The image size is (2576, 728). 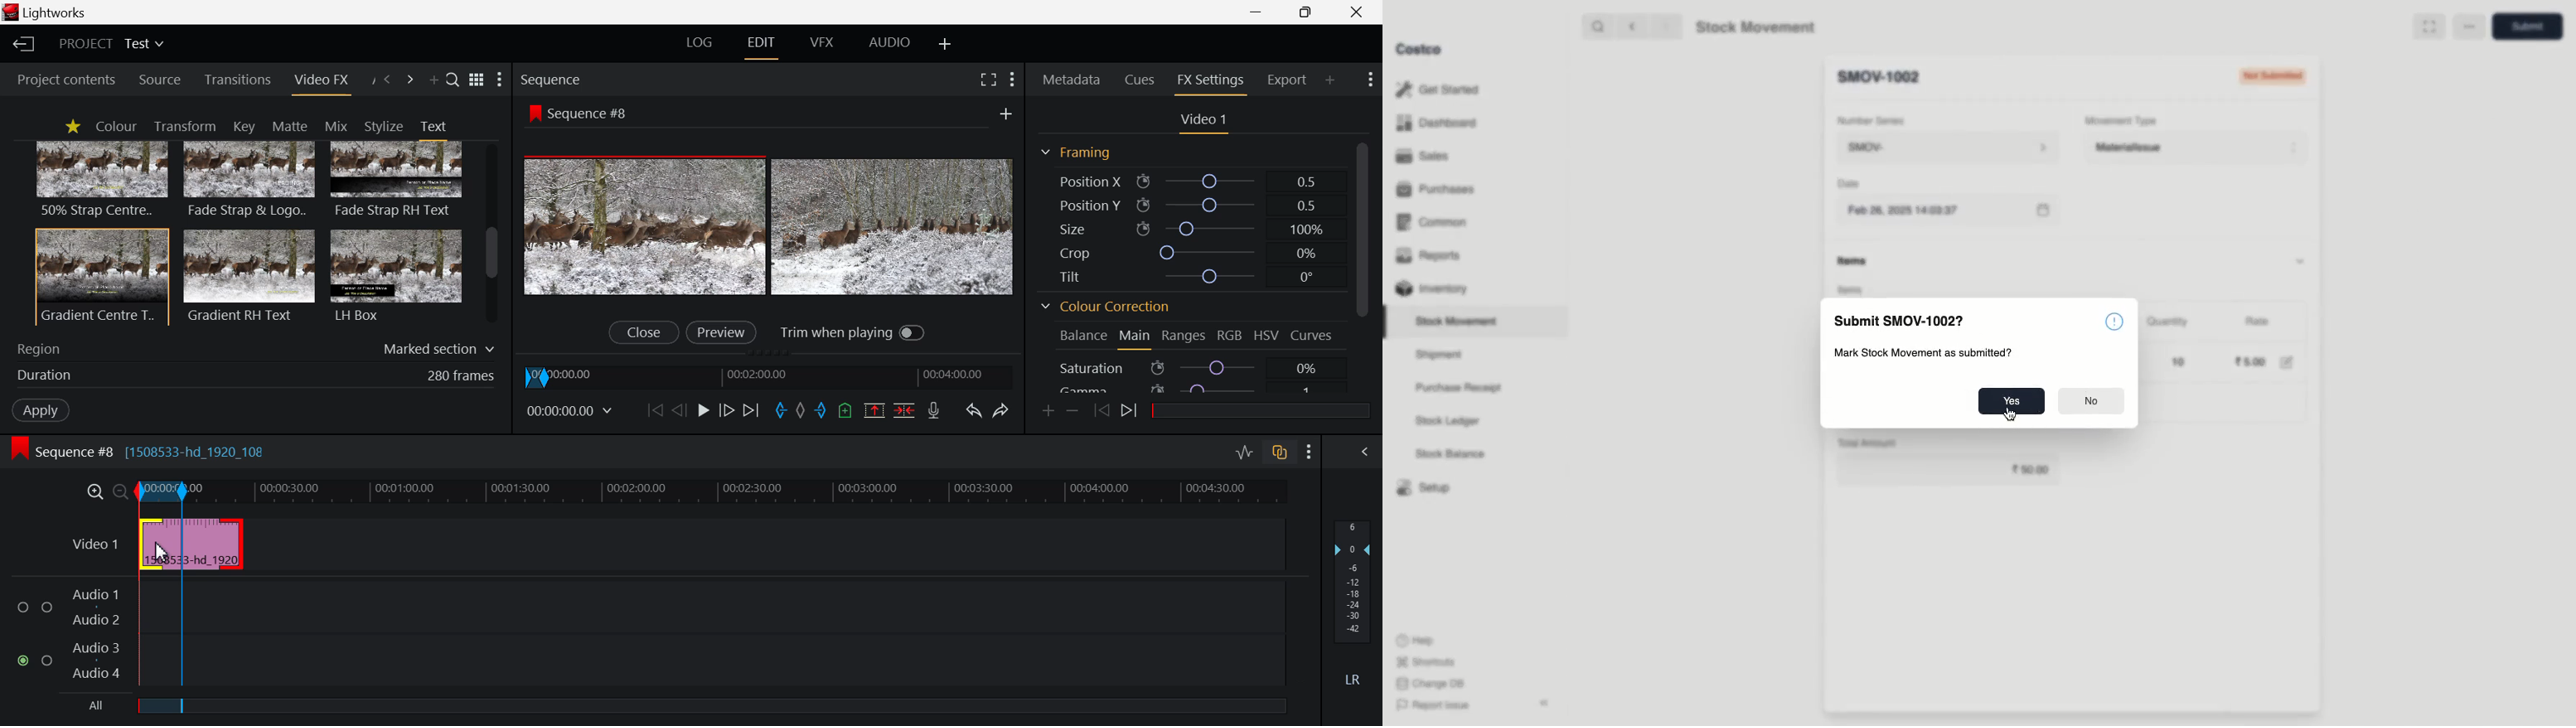 What do you see at coordinates (2467, 27) in the screenshot?
I see `more options` at bounding box center [2467, 27].